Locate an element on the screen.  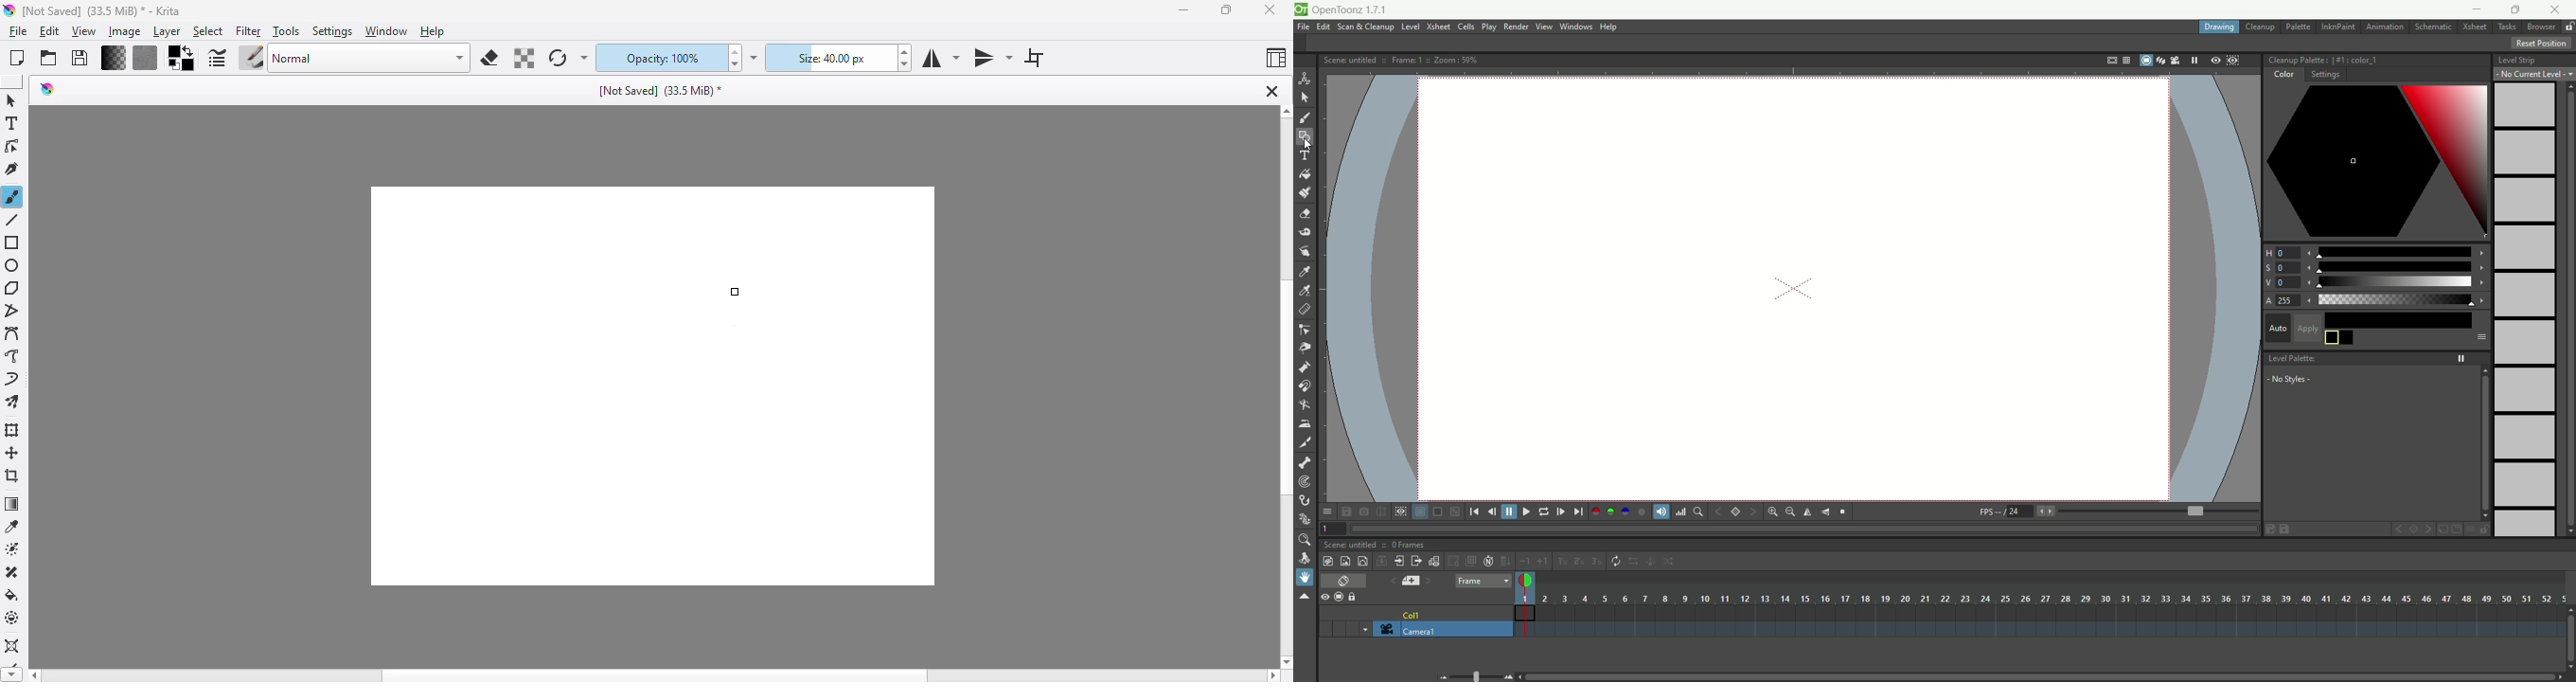
zoom in is located at coordinates (1508, 677).